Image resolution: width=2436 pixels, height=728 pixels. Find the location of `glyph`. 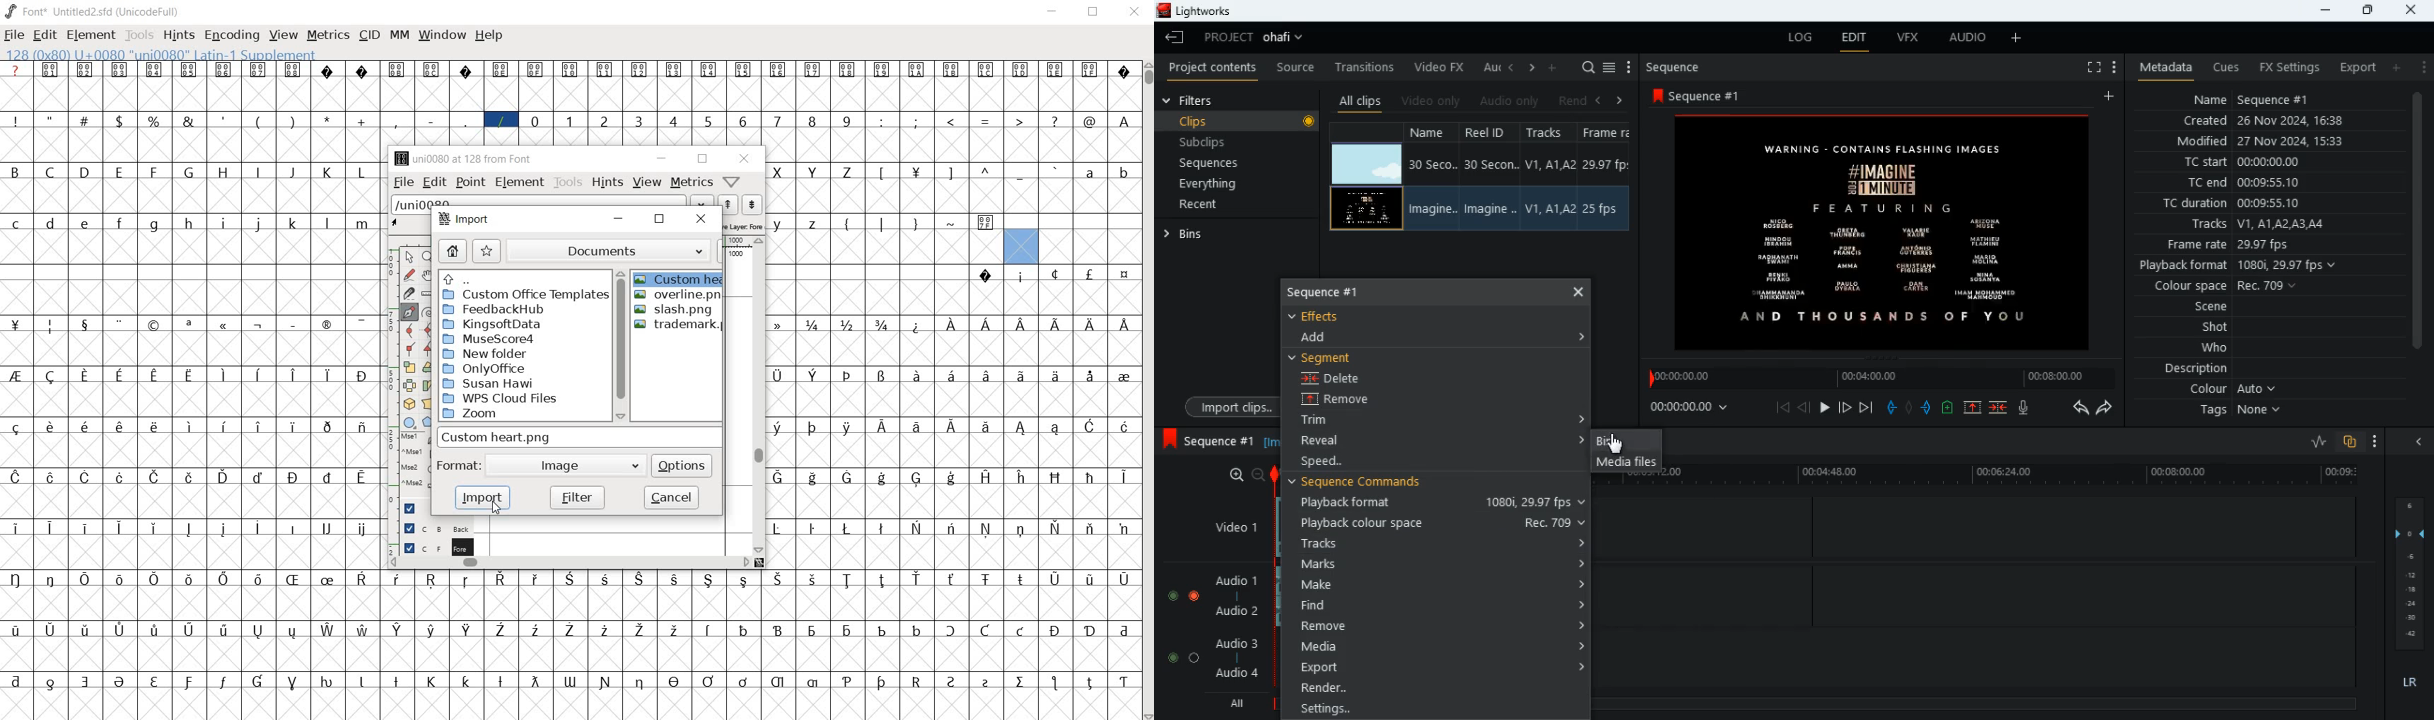

glyph is located at coordinates (846, 173).